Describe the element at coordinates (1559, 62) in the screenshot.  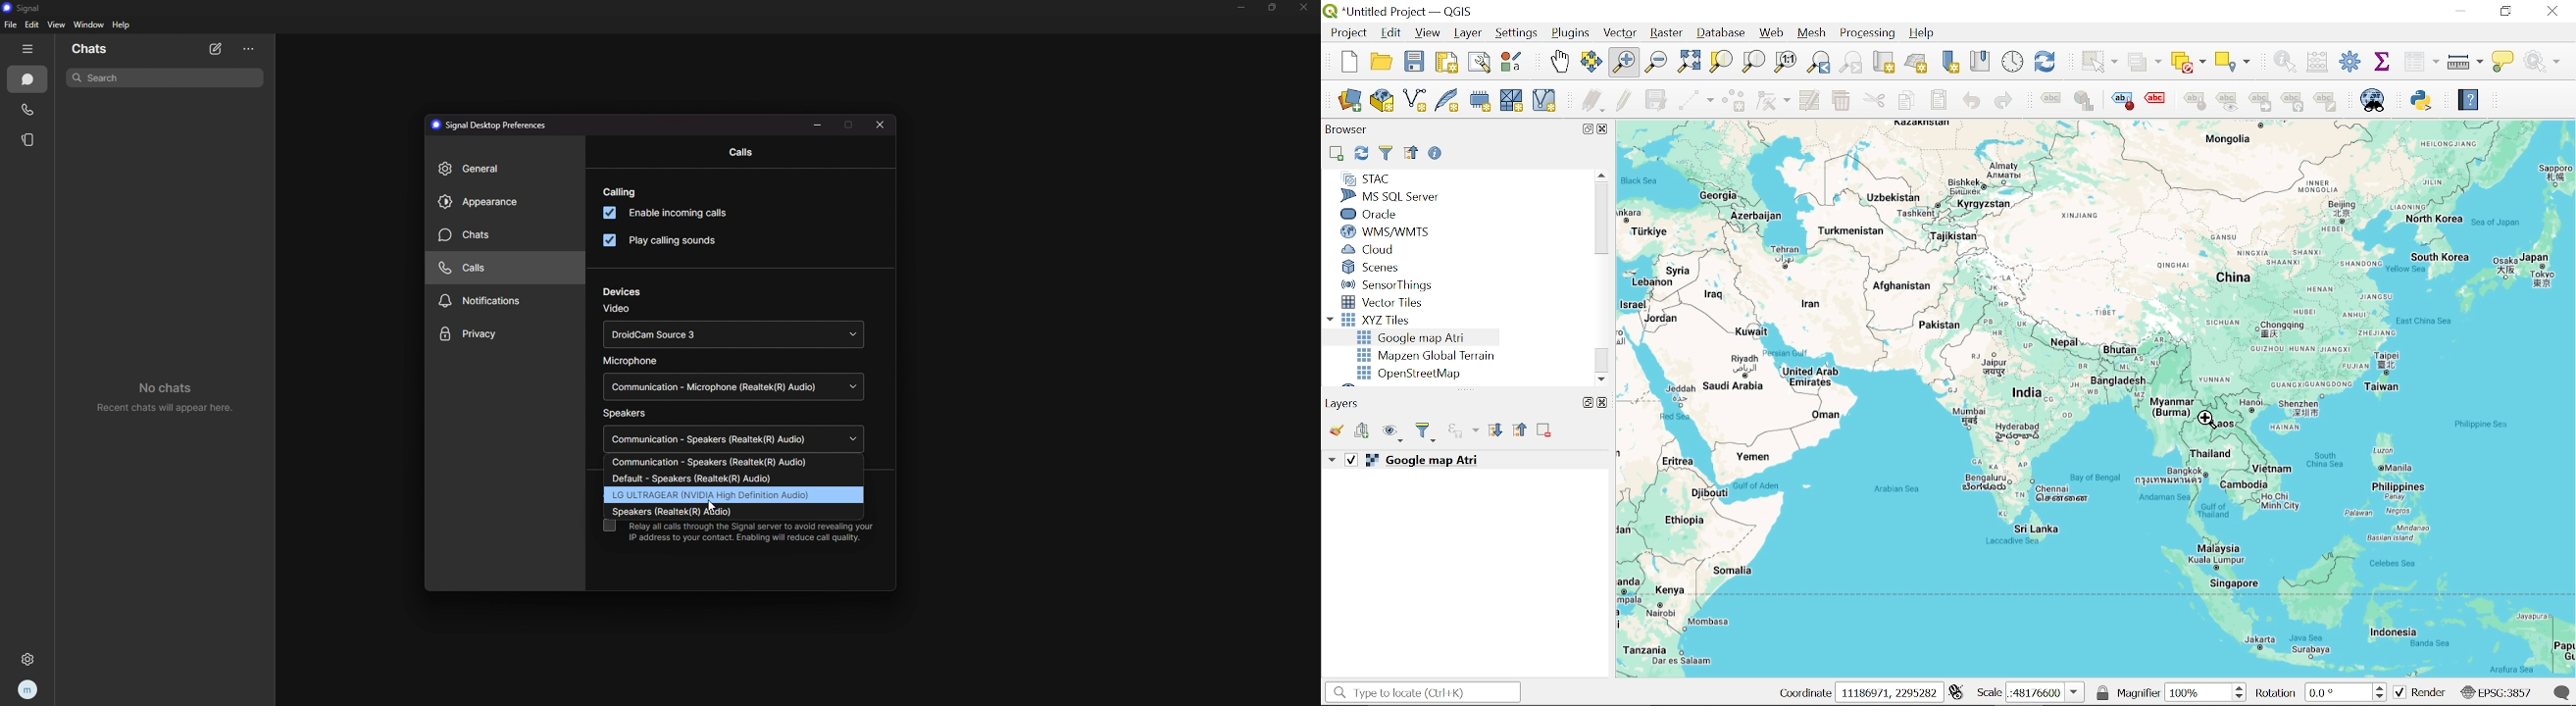
I see `Pan ` at that location.